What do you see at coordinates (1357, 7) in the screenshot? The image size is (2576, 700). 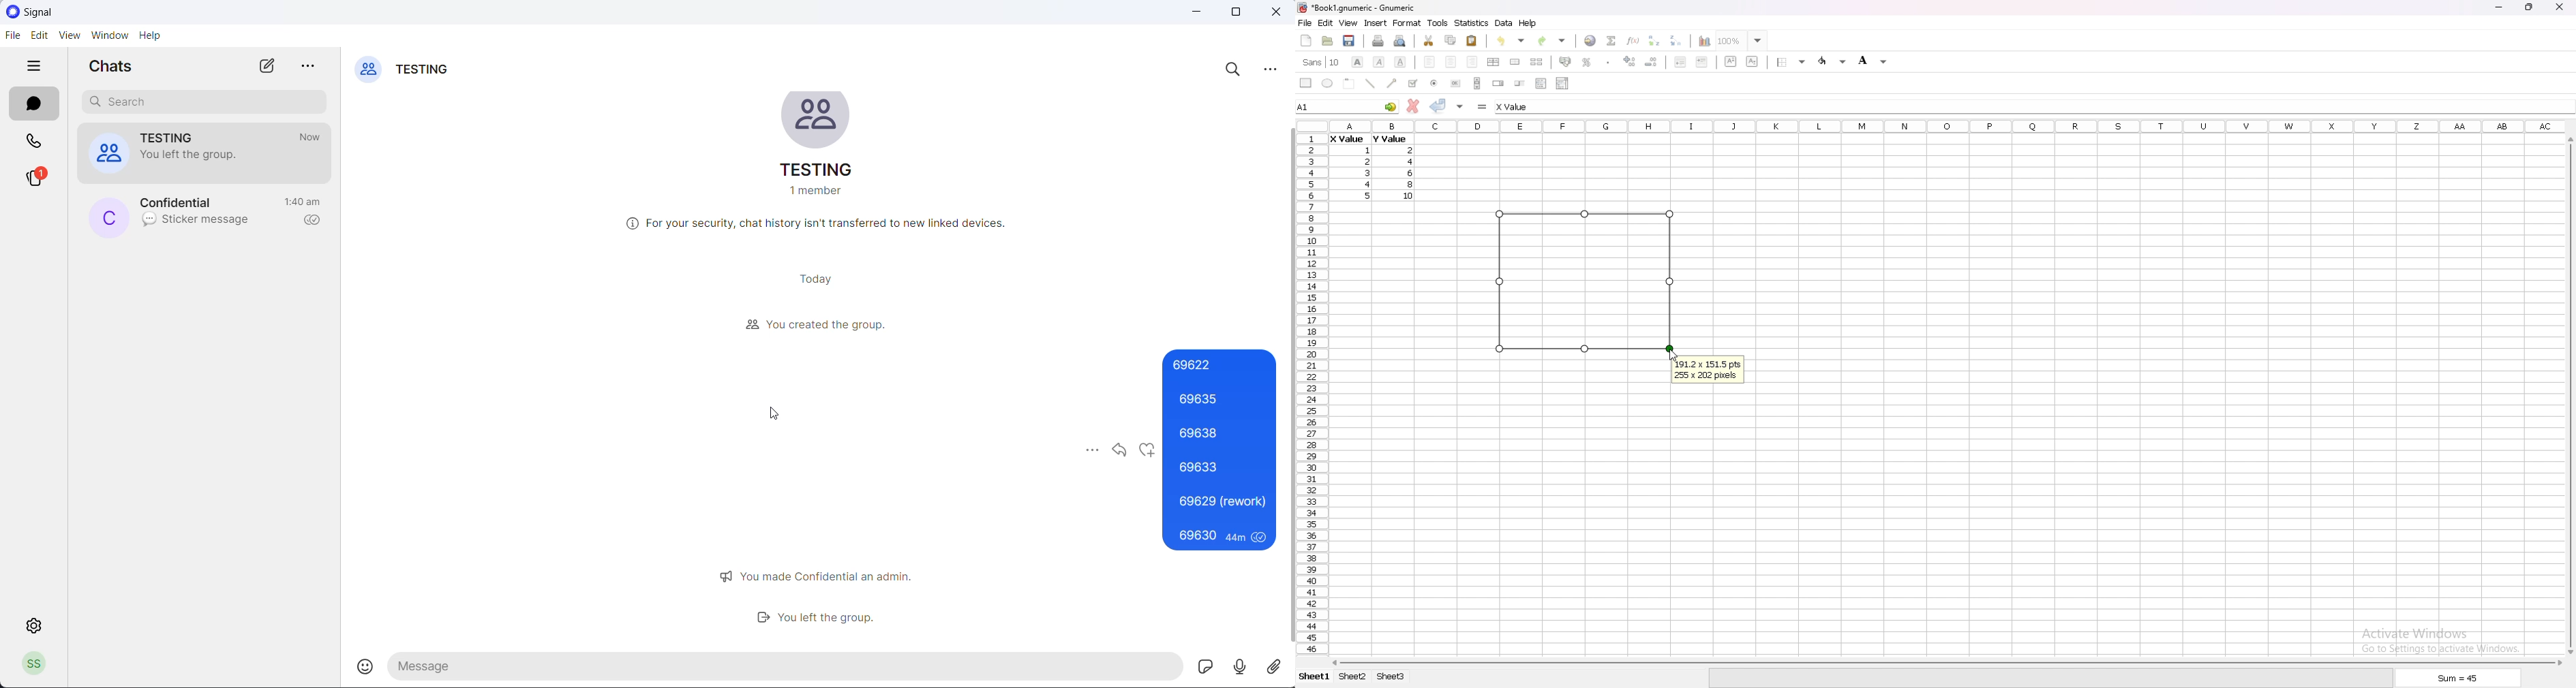 I see `file name` at bounding box center [1357, 7].